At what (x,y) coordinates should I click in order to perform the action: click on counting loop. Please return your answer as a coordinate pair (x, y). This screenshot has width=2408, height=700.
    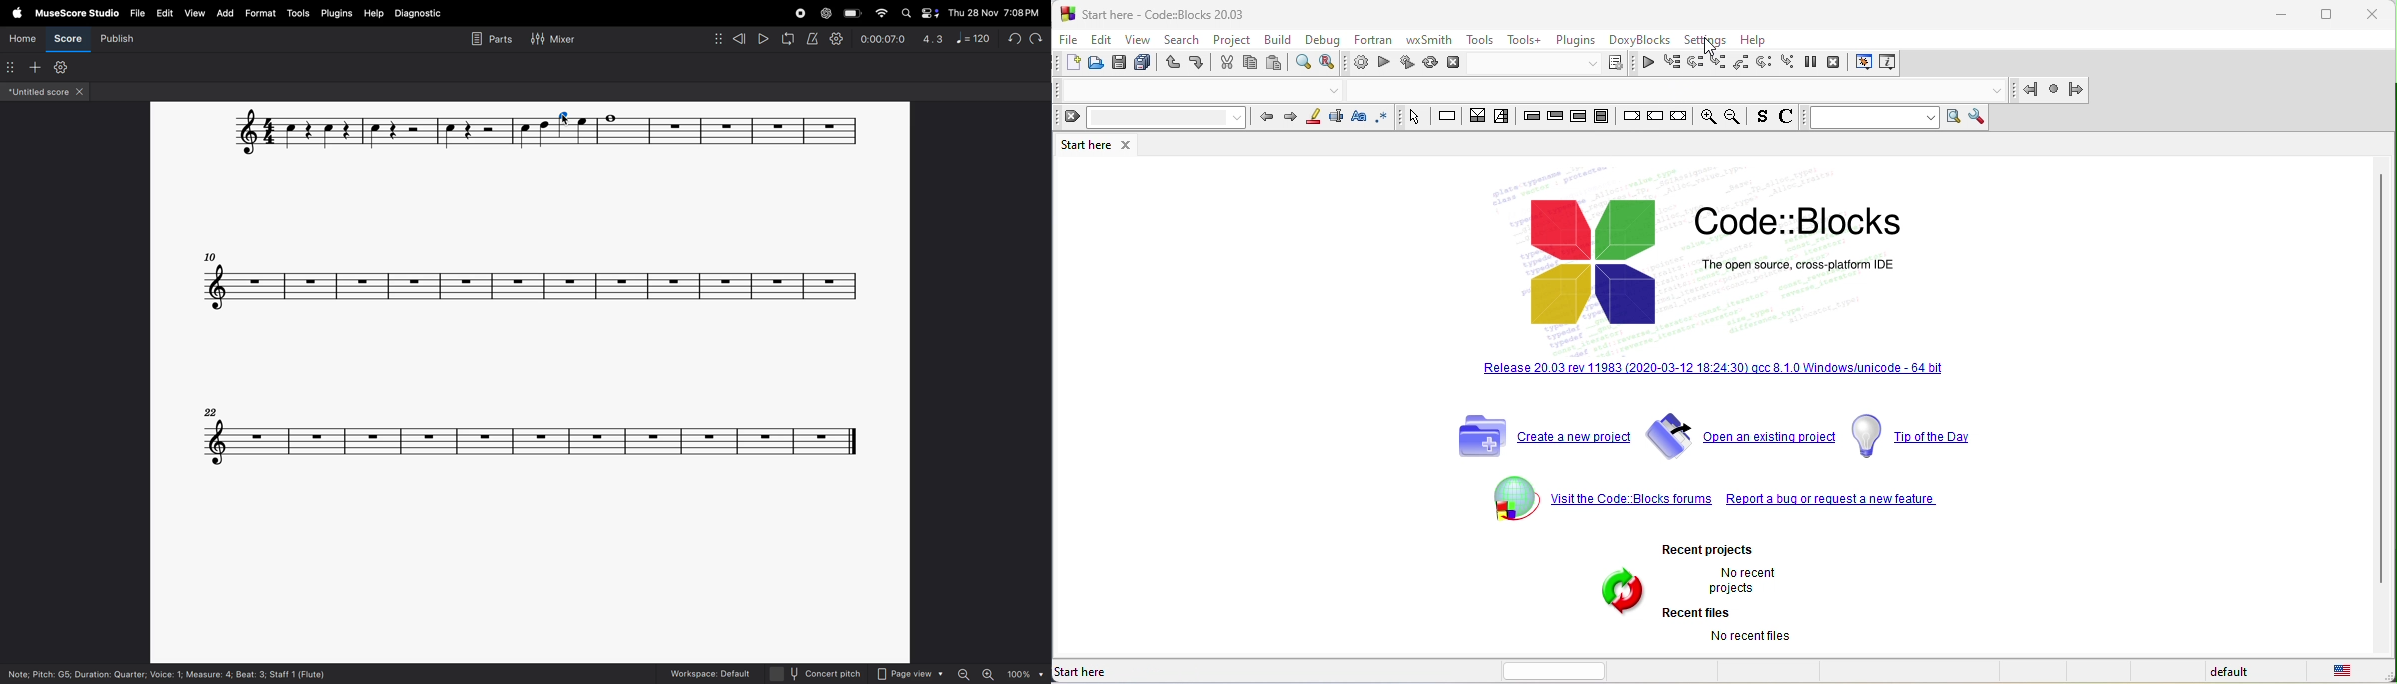
    Looking at the image, I should click on (1580, 117).